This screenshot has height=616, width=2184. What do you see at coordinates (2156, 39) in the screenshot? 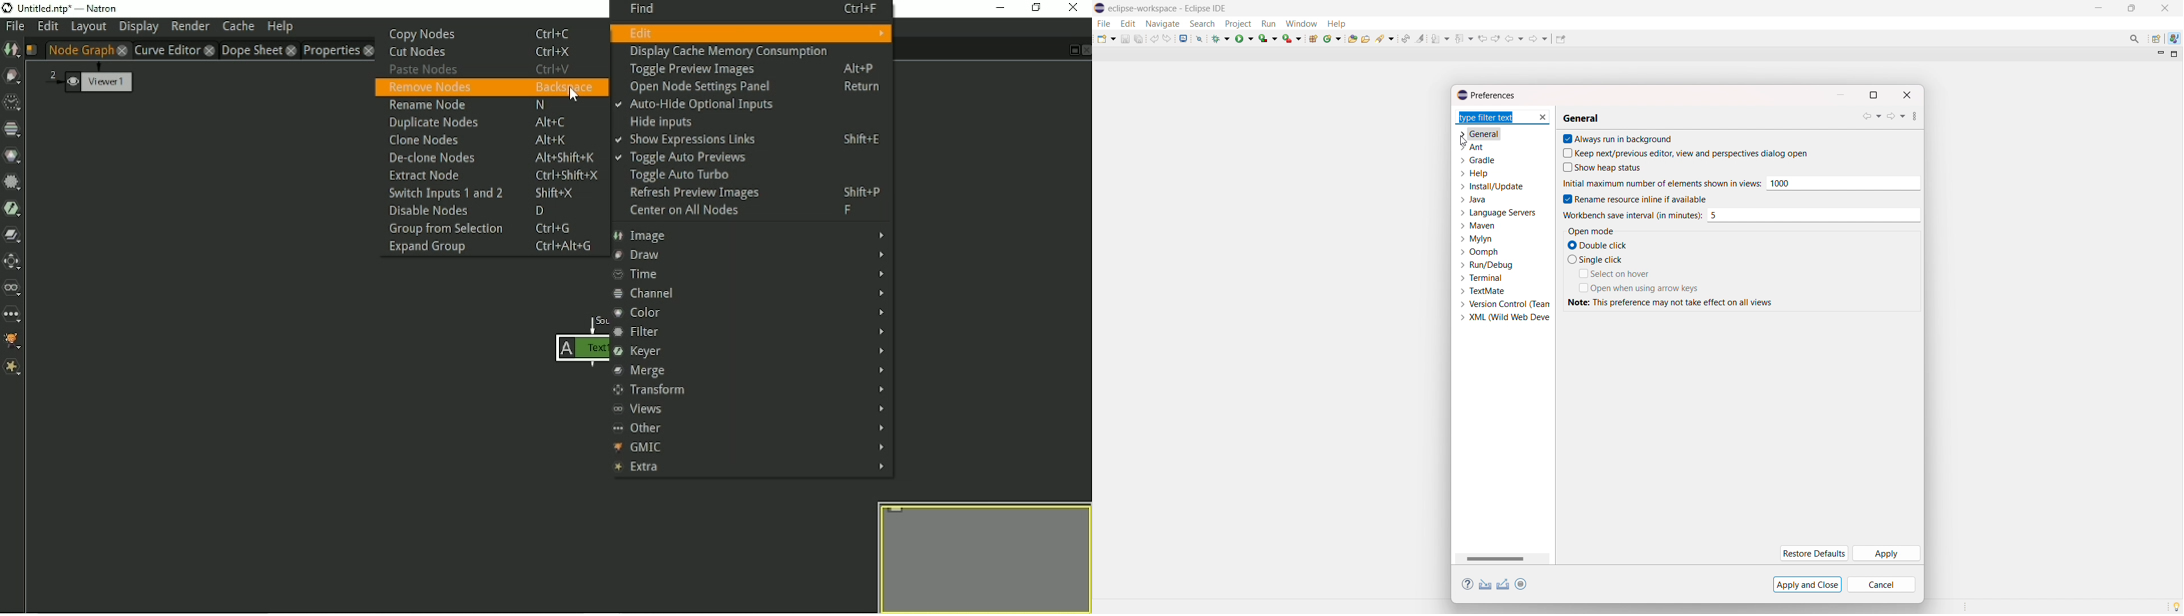
I see `open perspective` at bounding box center [2156, 39].